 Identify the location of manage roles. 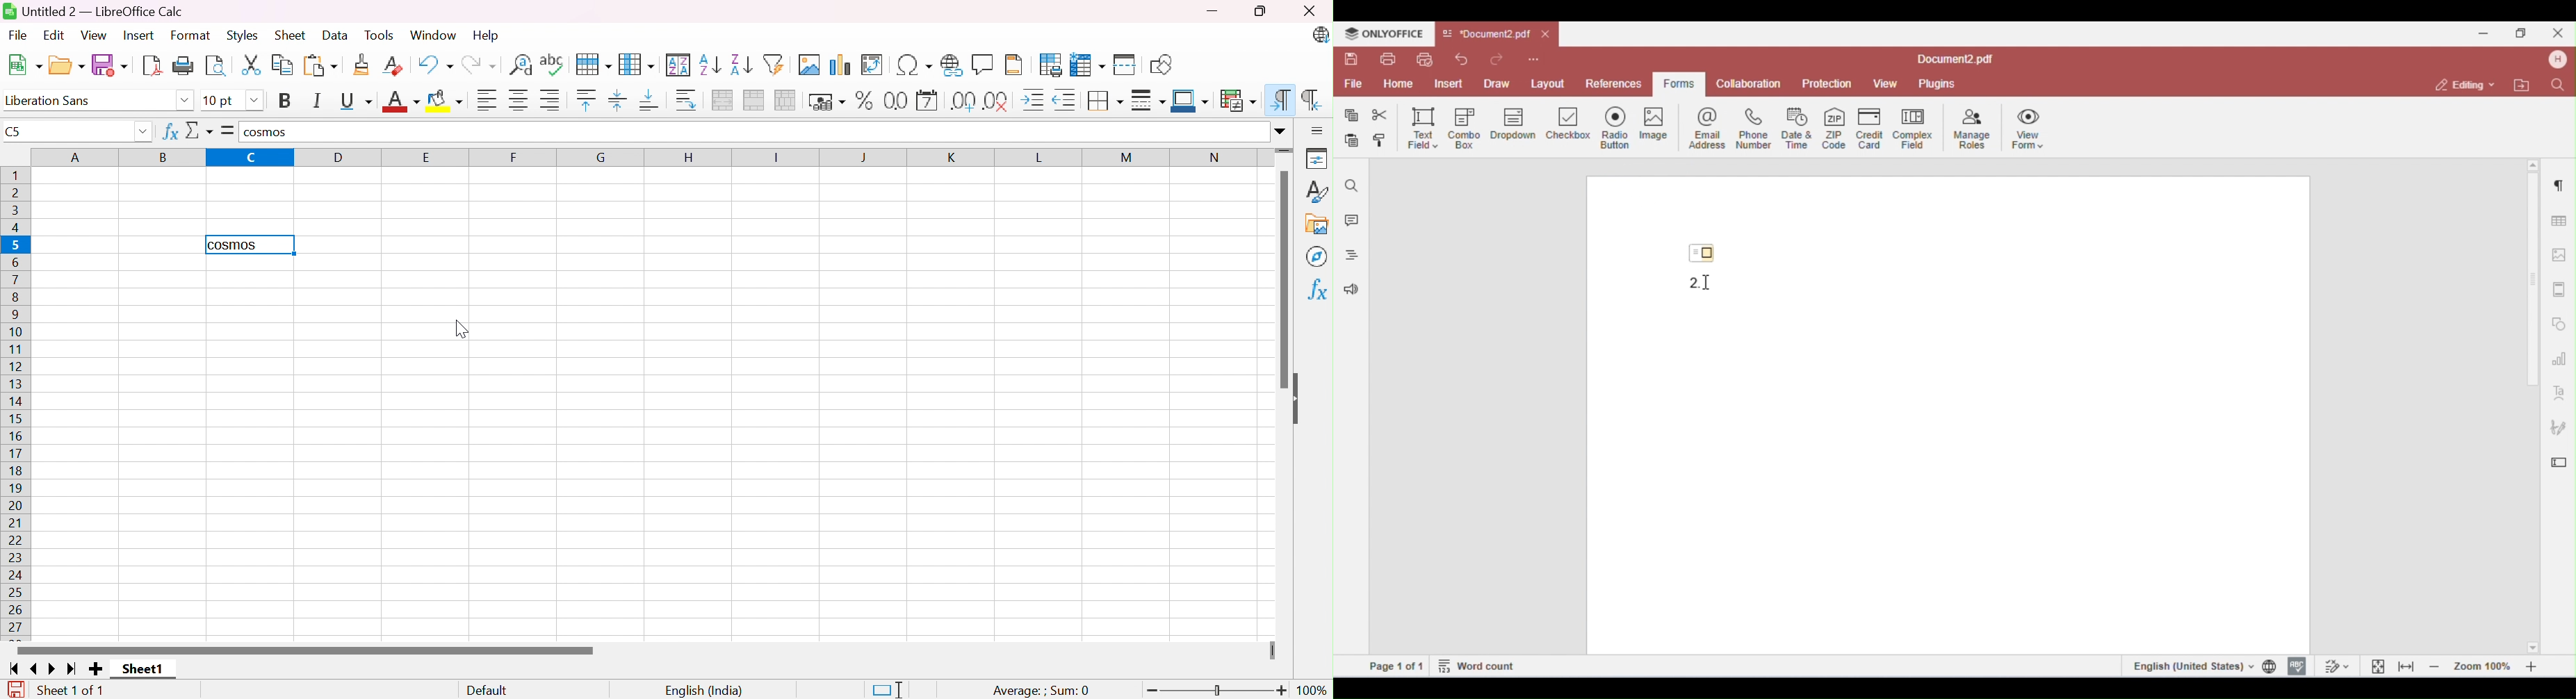
(1973, 129).